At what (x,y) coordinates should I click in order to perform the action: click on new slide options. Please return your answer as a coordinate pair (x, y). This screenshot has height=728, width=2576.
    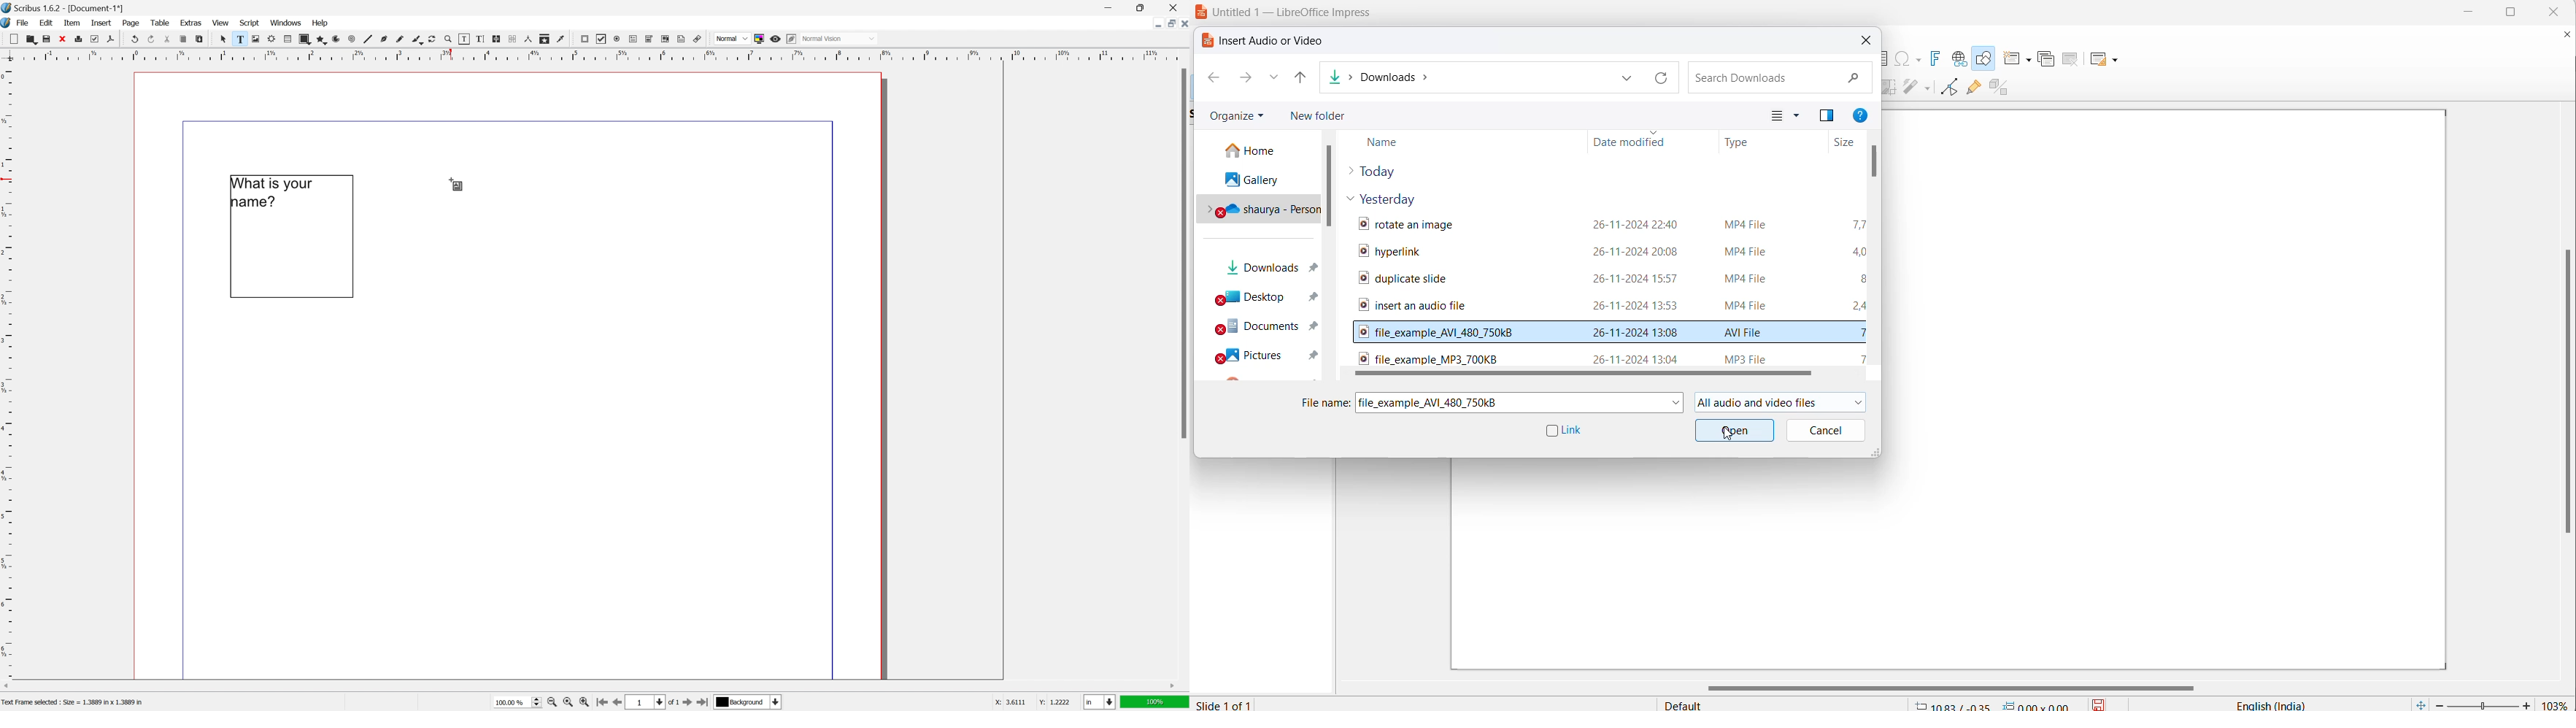
    Looking at the image, I should click on (2031, 59).